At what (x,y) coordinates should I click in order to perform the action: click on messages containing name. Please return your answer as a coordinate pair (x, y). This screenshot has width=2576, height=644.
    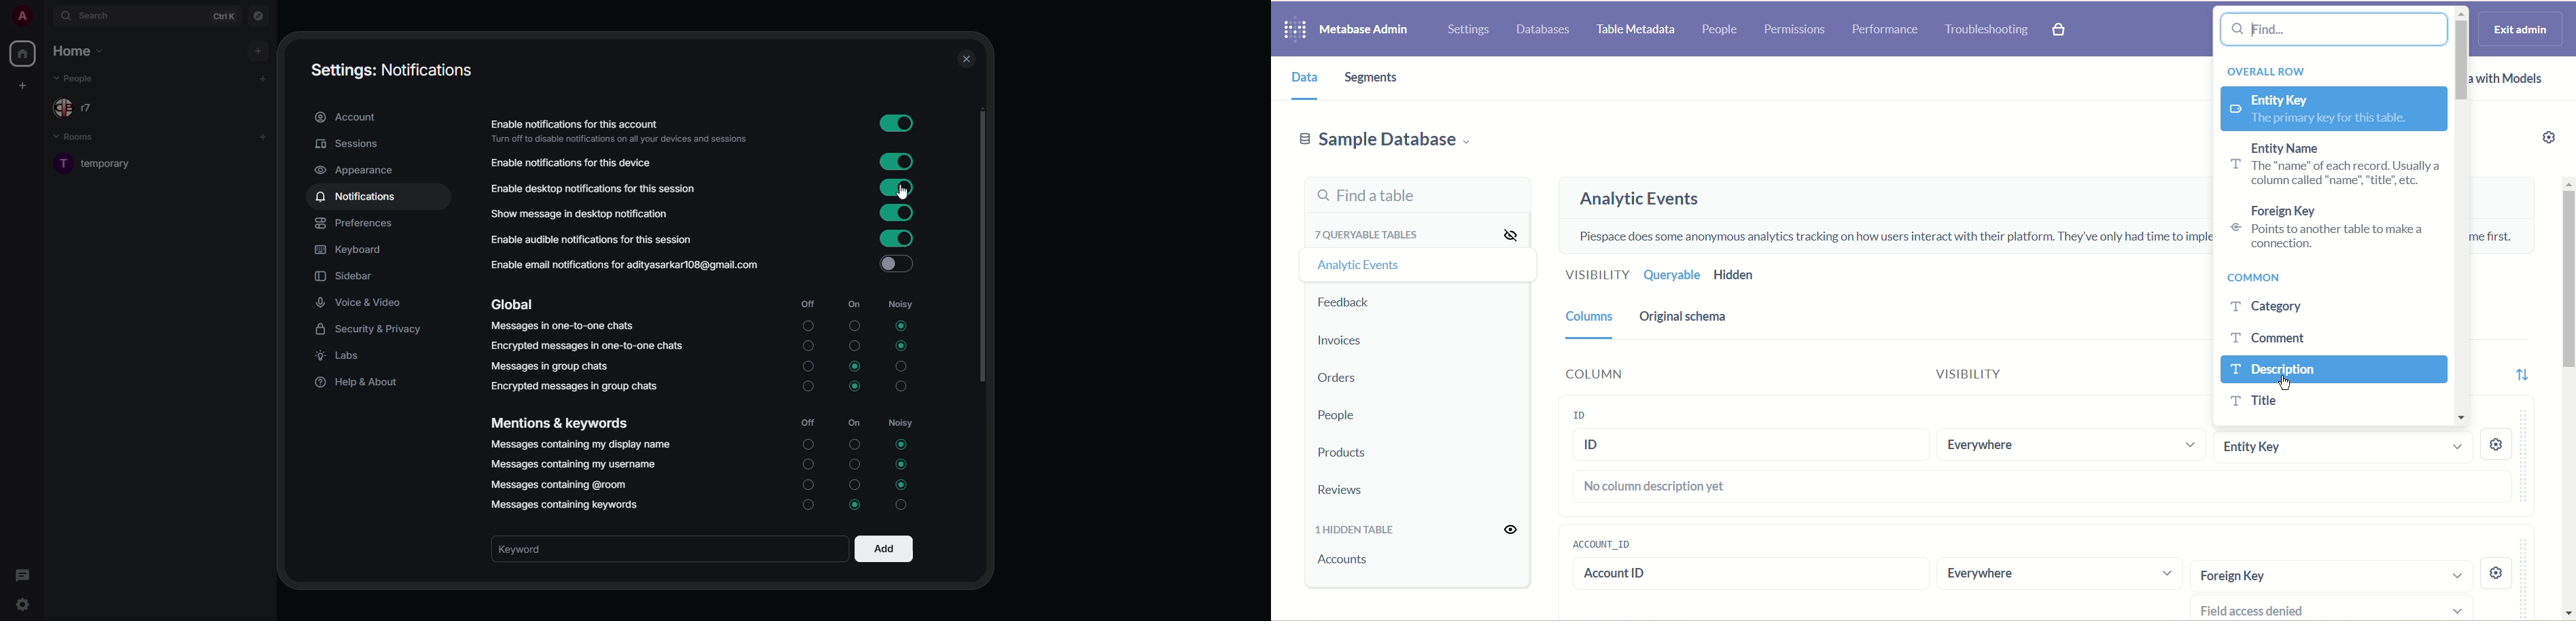
    Looking at the image, I should click on (579, 443).